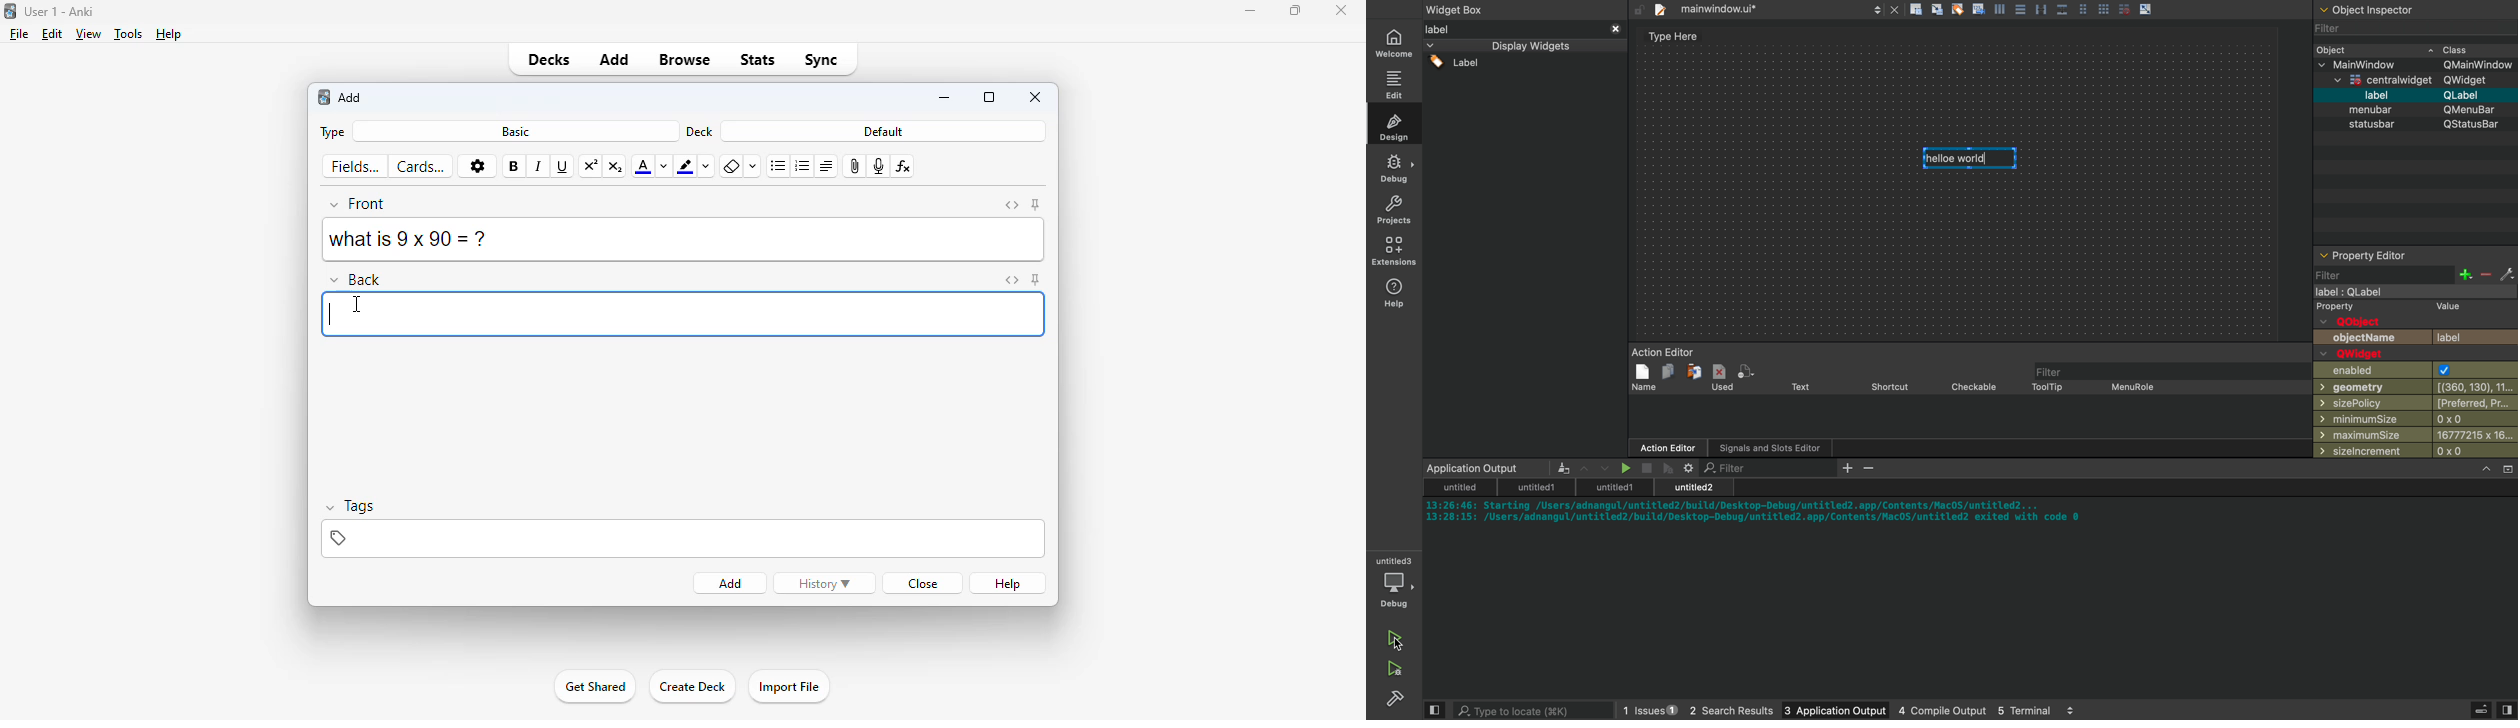 The height and width of the screenshot is (728, 2520). I want to click on file, so click(19, 34).